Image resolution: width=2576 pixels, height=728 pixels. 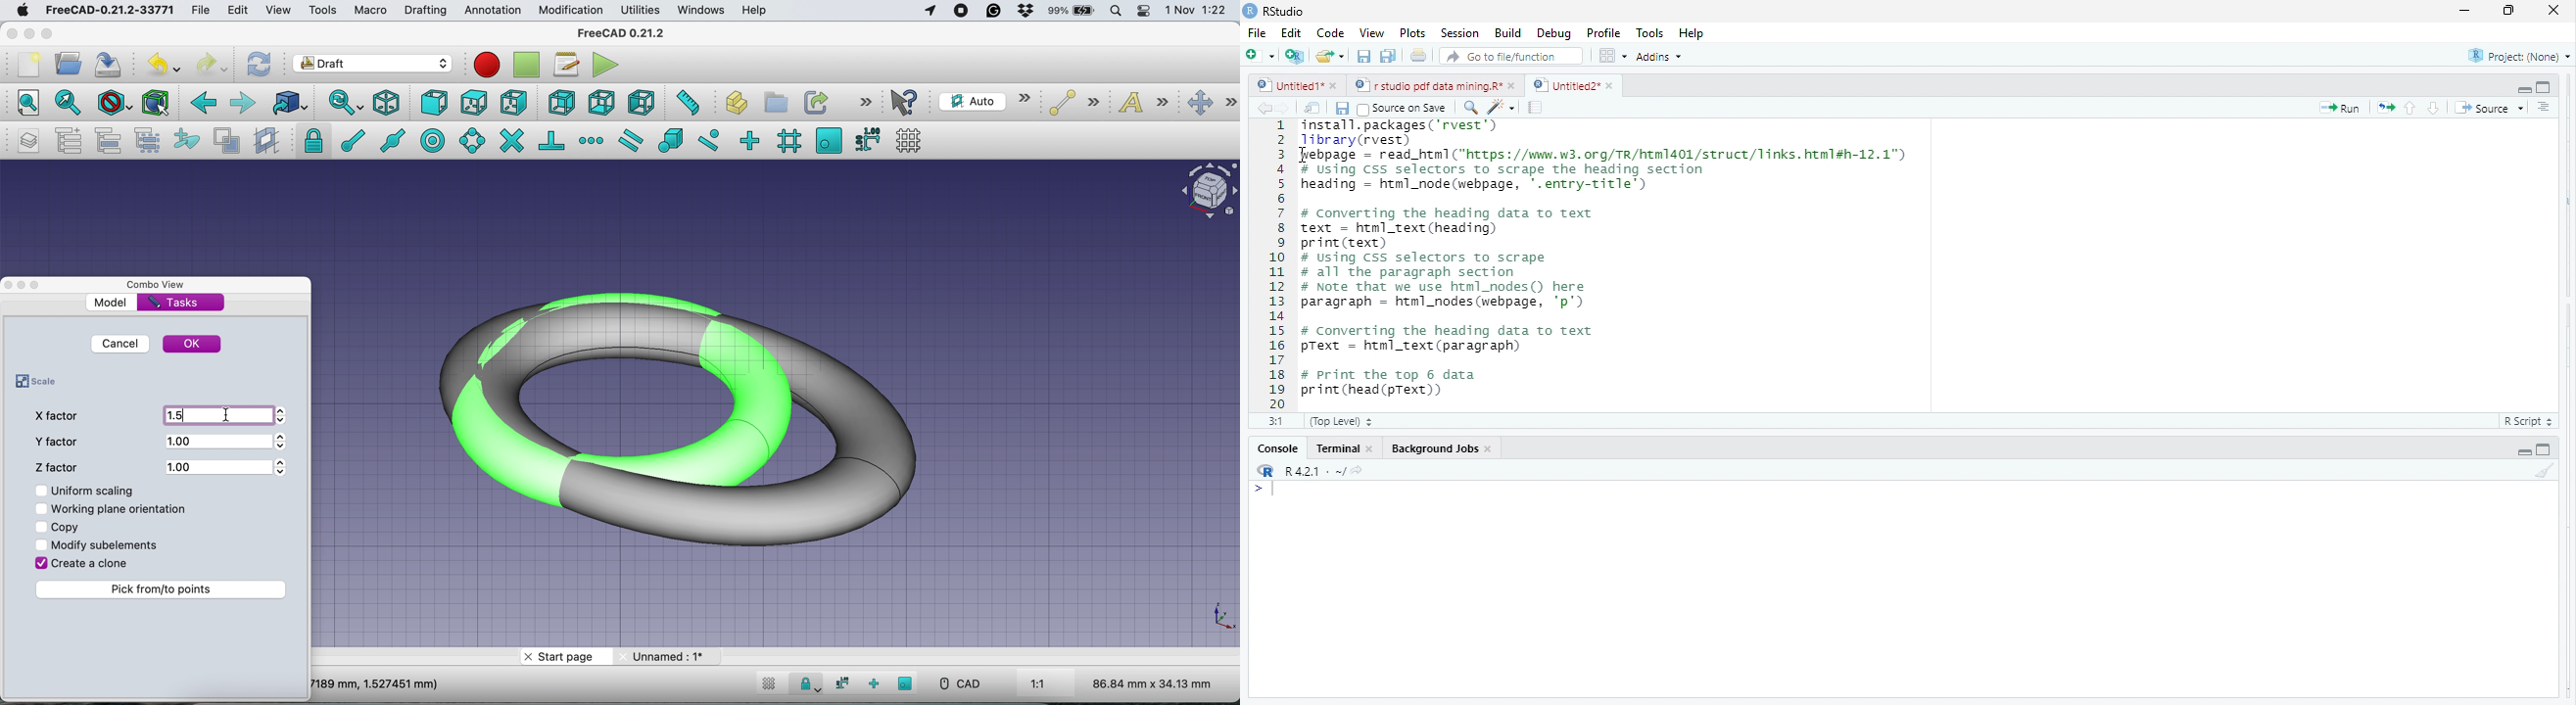 I want to click on add to construction group, so click(x=183, y=140).